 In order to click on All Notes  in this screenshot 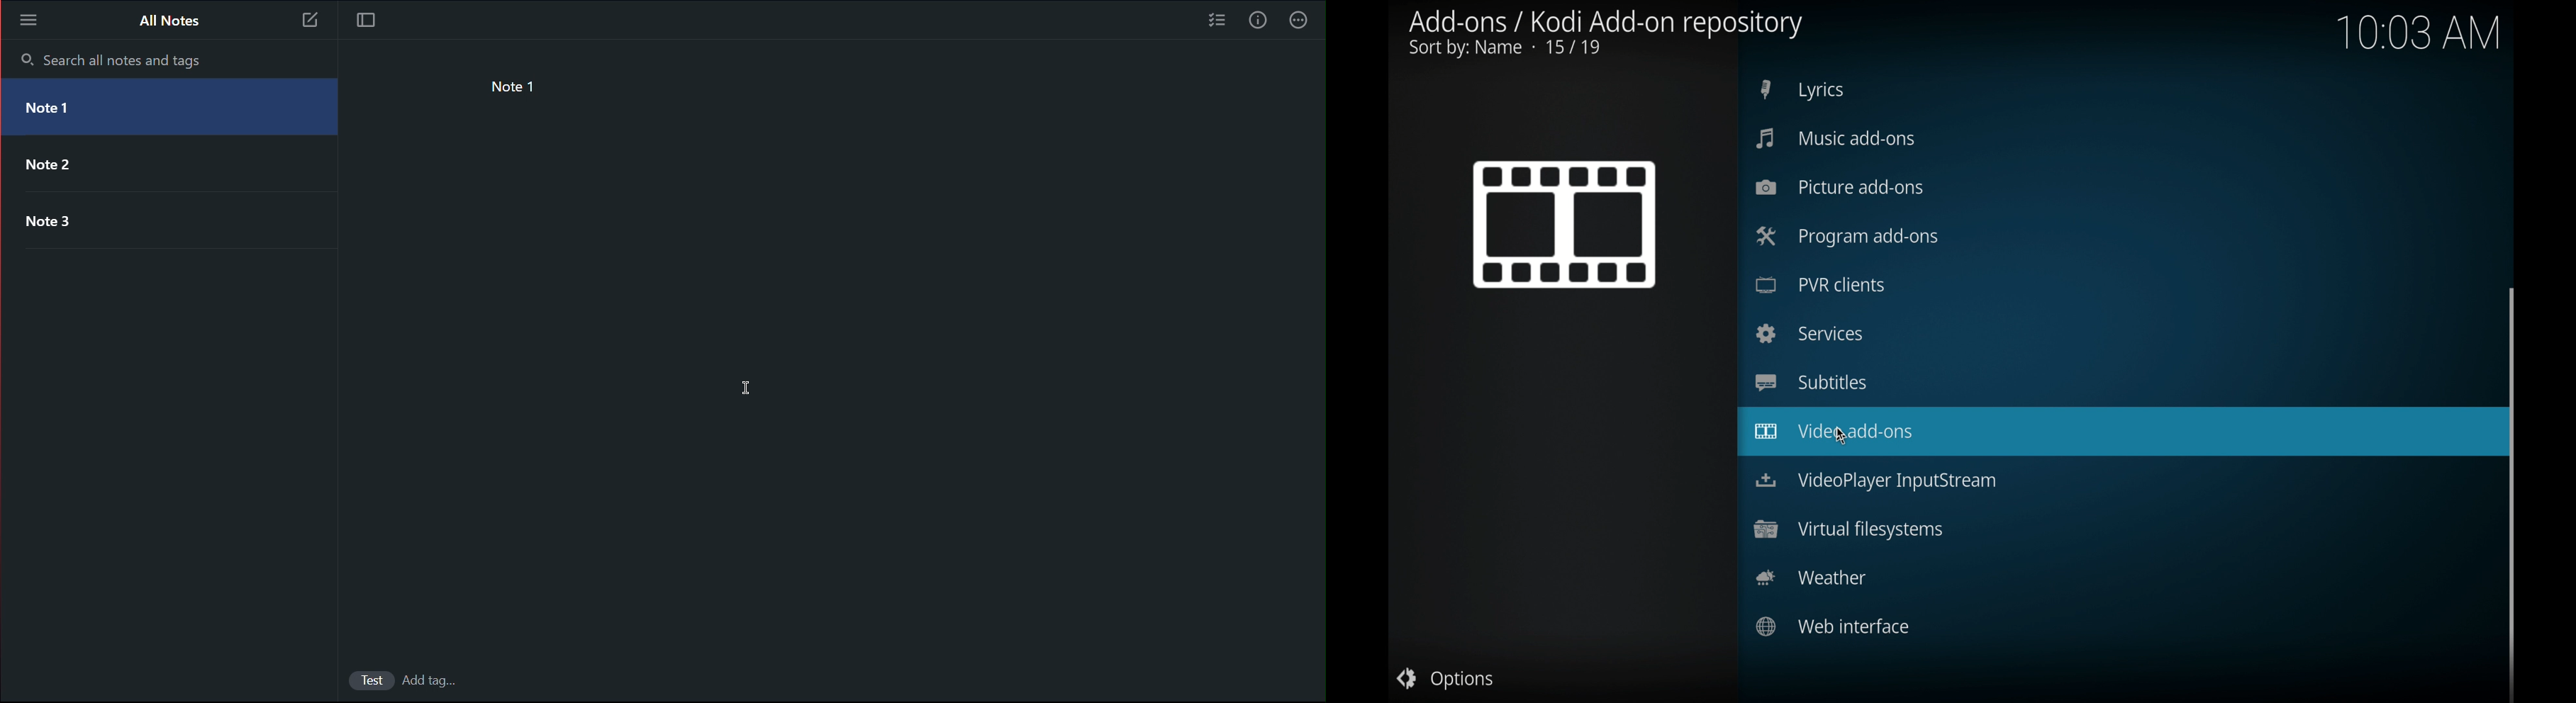, I will do `click(170, 23)`.